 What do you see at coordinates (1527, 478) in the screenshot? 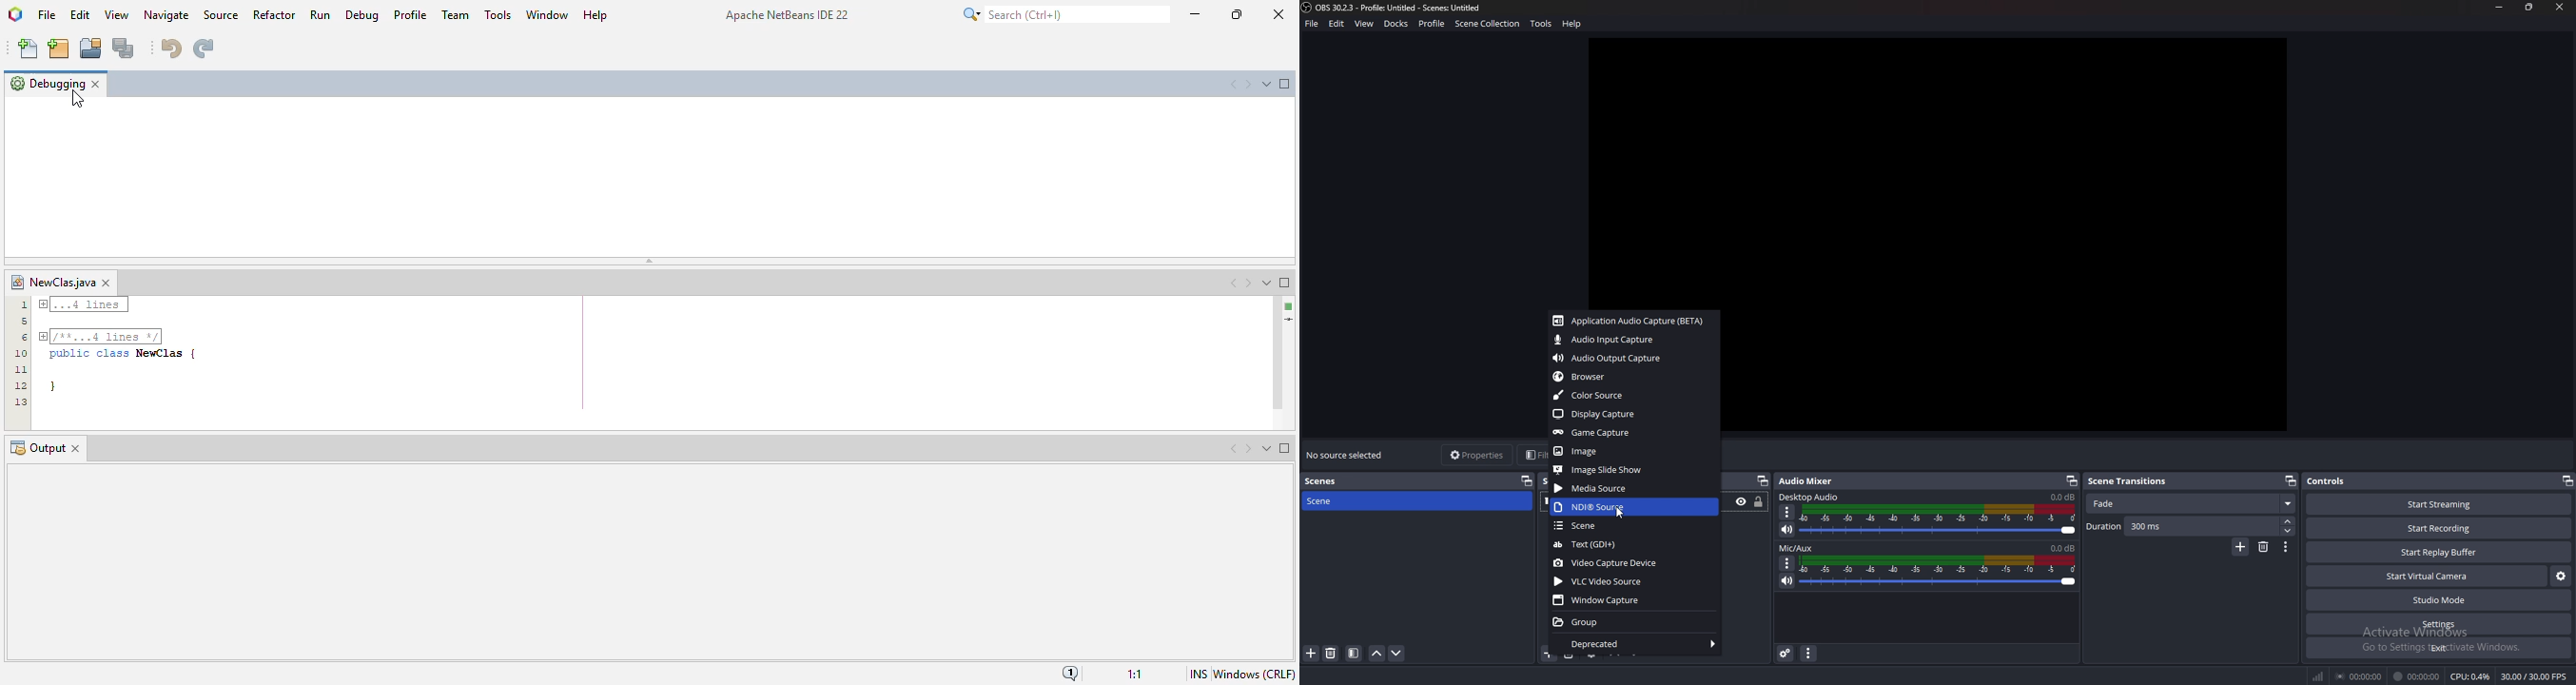
I see `pop out` at bounding box center [1527, 478].